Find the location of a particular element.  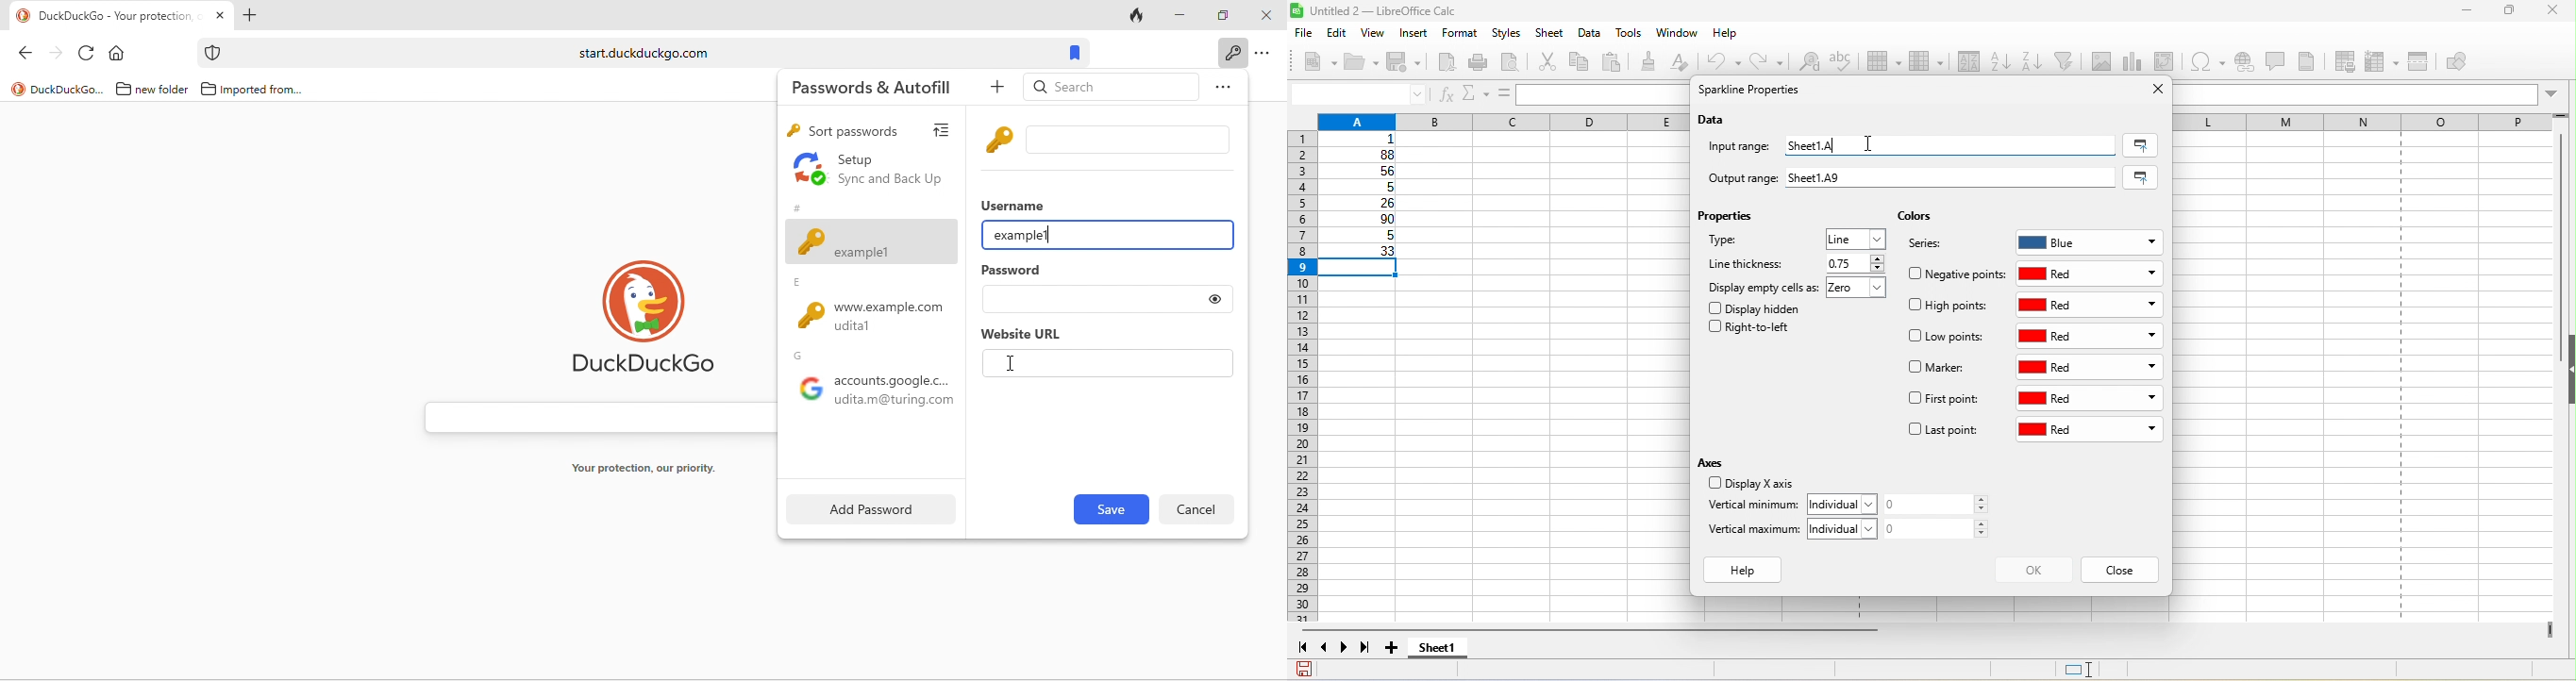

display empty cells as is located at coordinates (1764, 287).